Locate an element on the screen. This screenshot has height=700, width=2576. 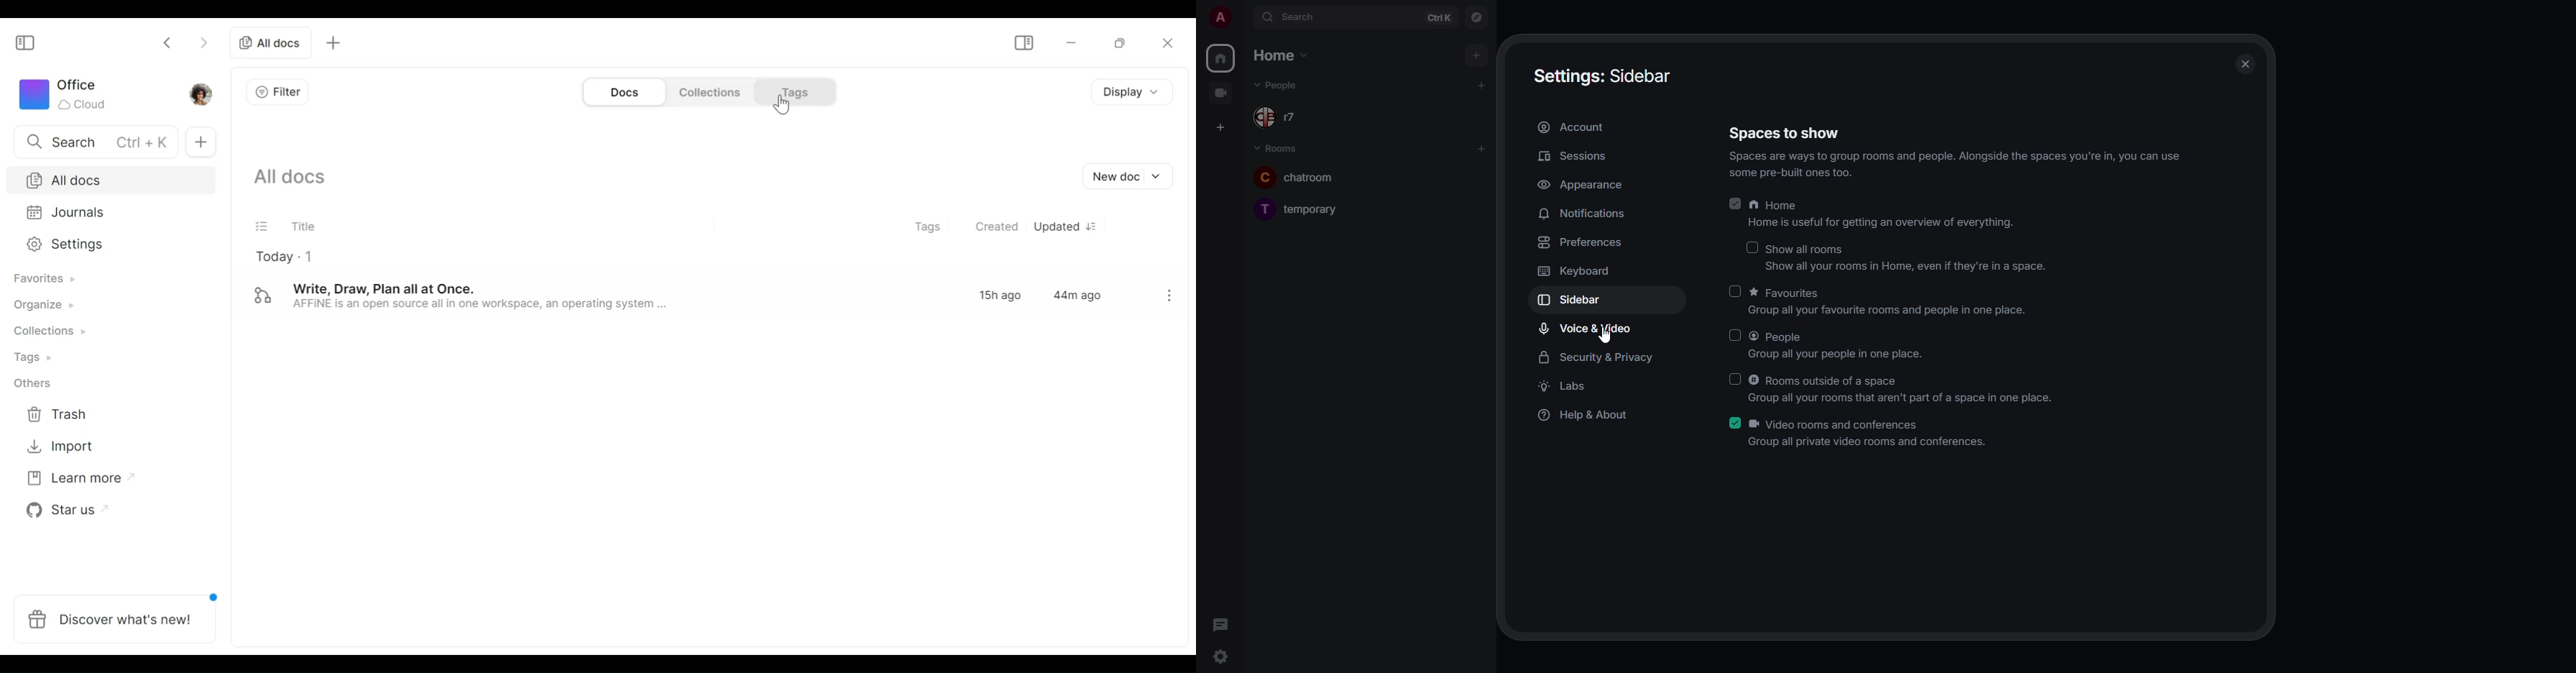
navigator is located at coordinates (1473, 17).